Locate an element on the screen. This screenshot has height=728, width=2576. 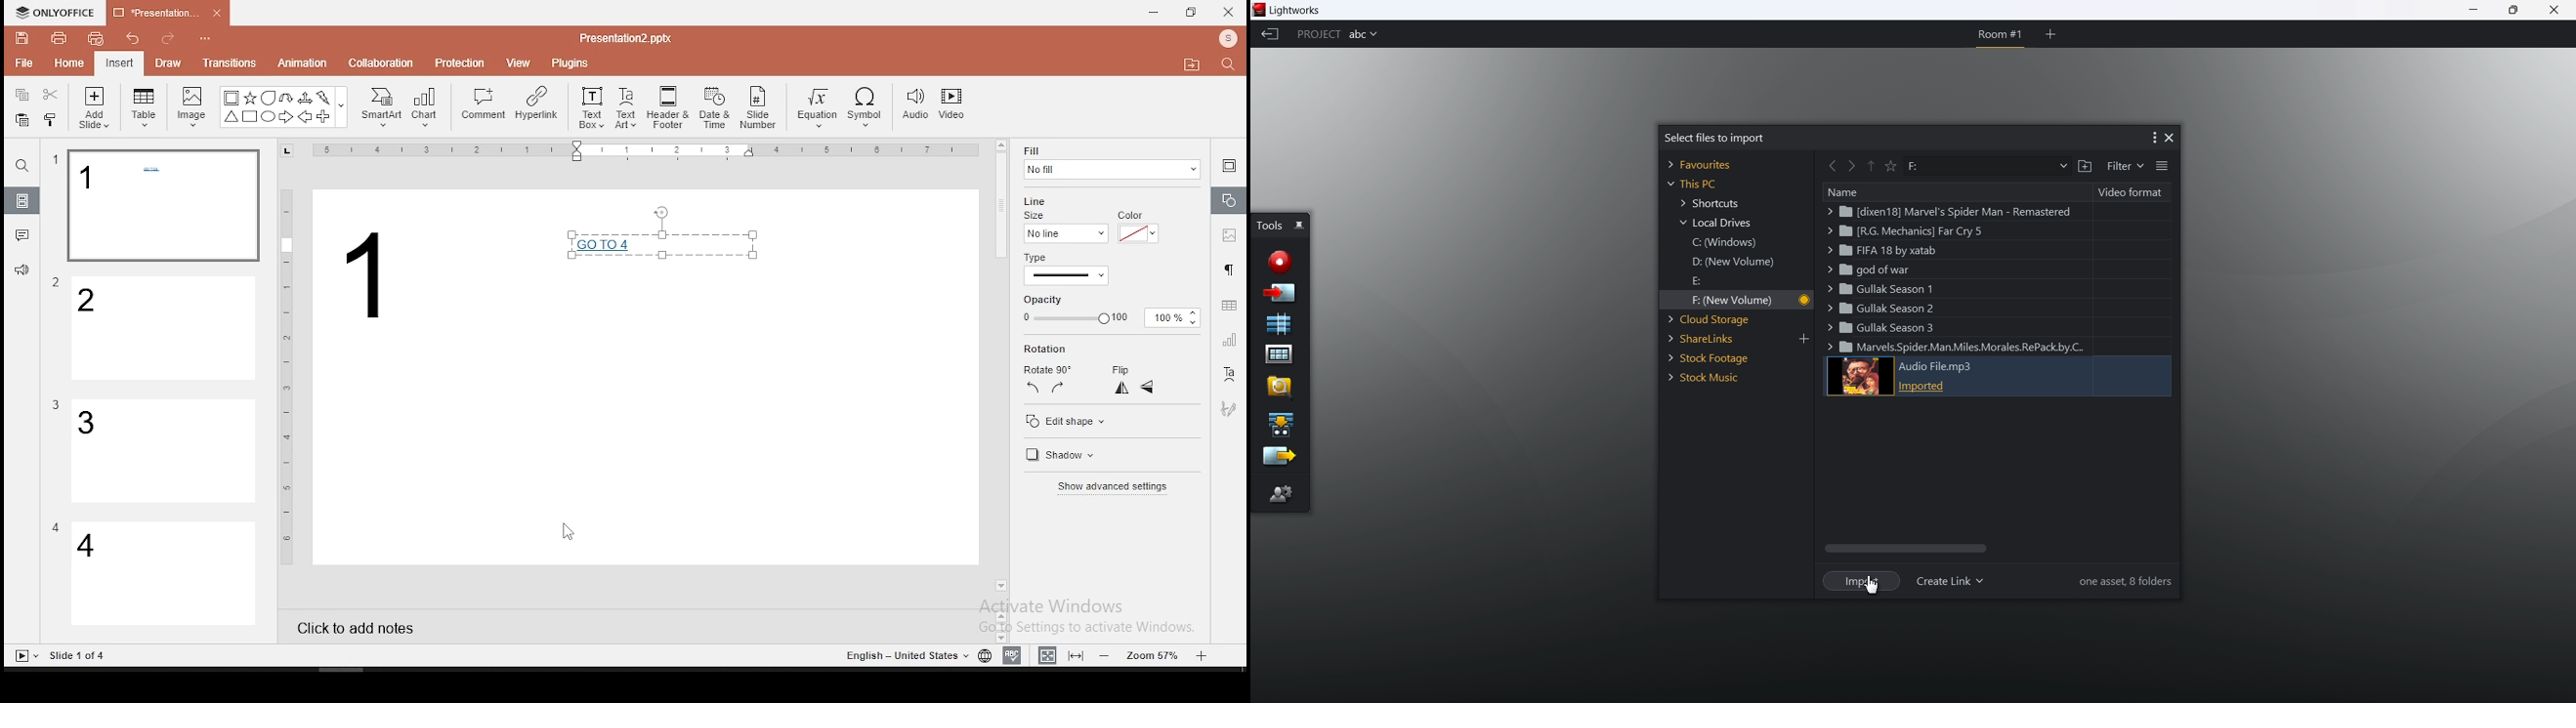
spell check is located at coordinates (1012, 655).